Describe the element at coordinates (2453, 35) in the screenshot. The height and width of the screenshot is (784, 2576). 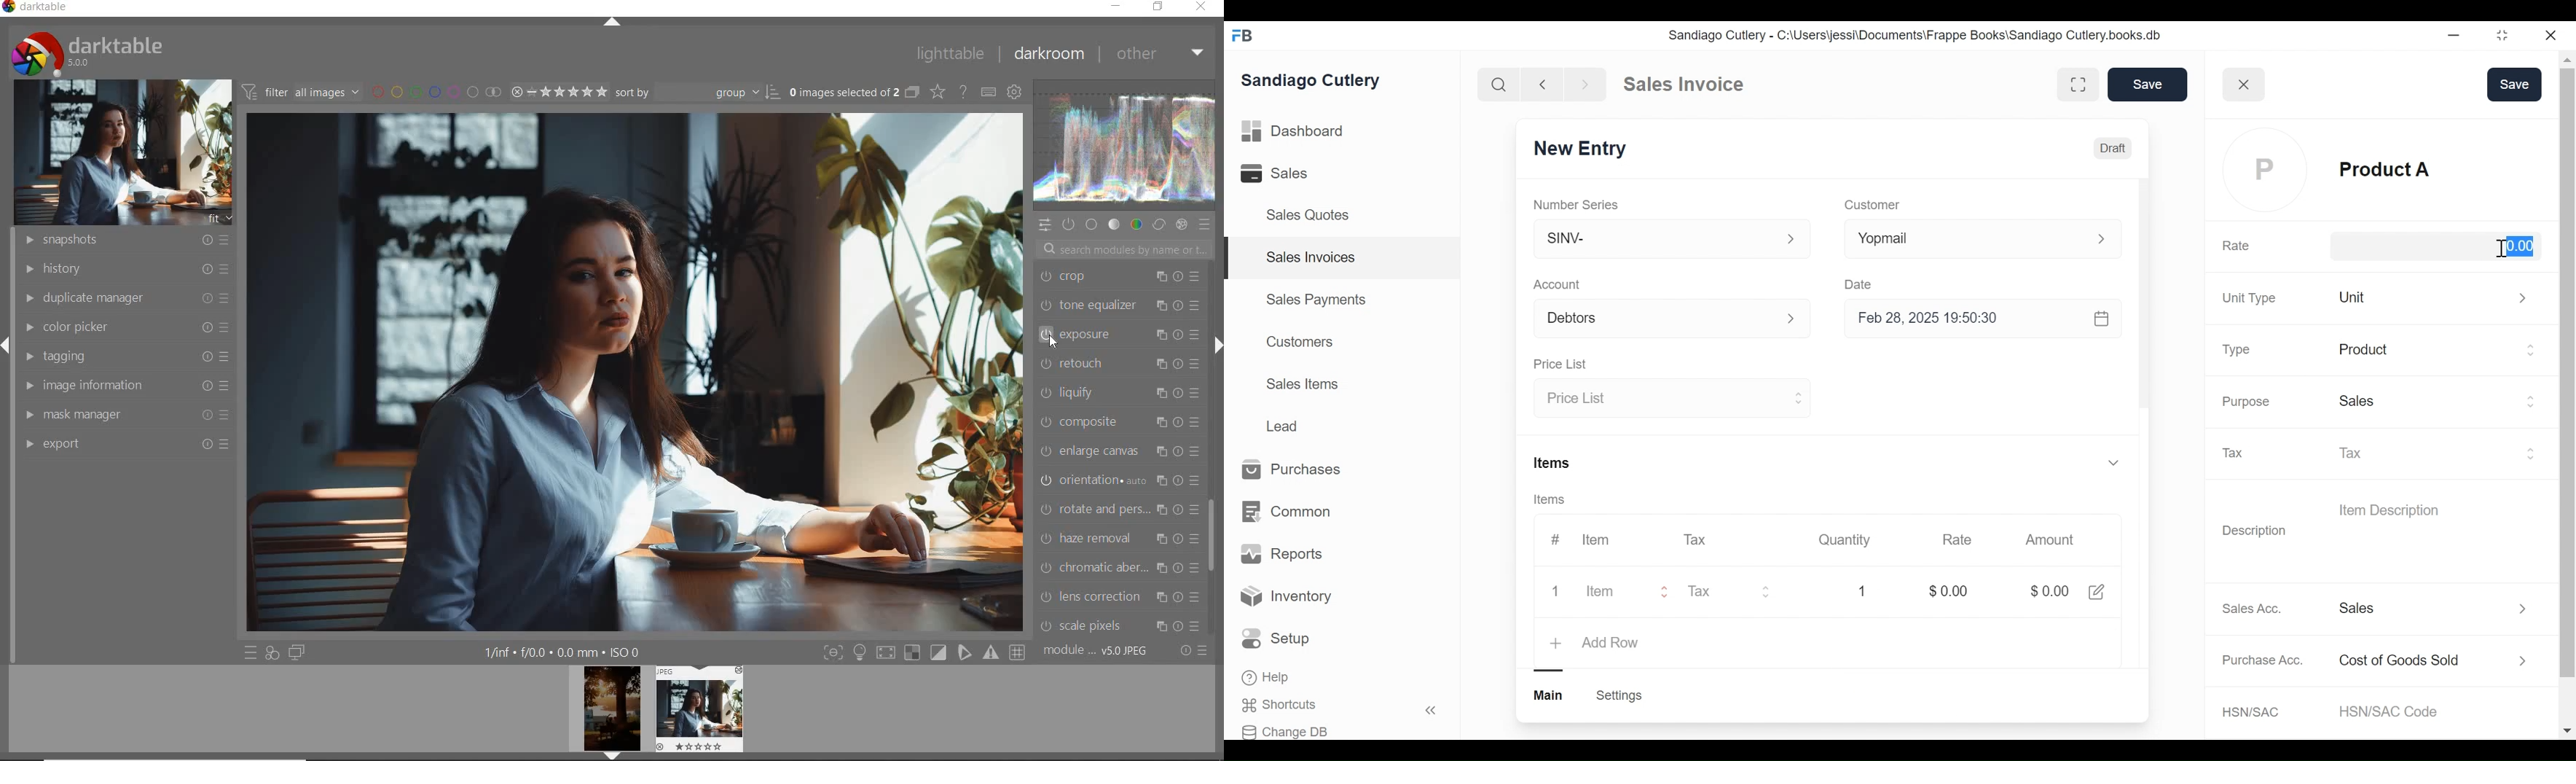
I see `minimize` at that location.